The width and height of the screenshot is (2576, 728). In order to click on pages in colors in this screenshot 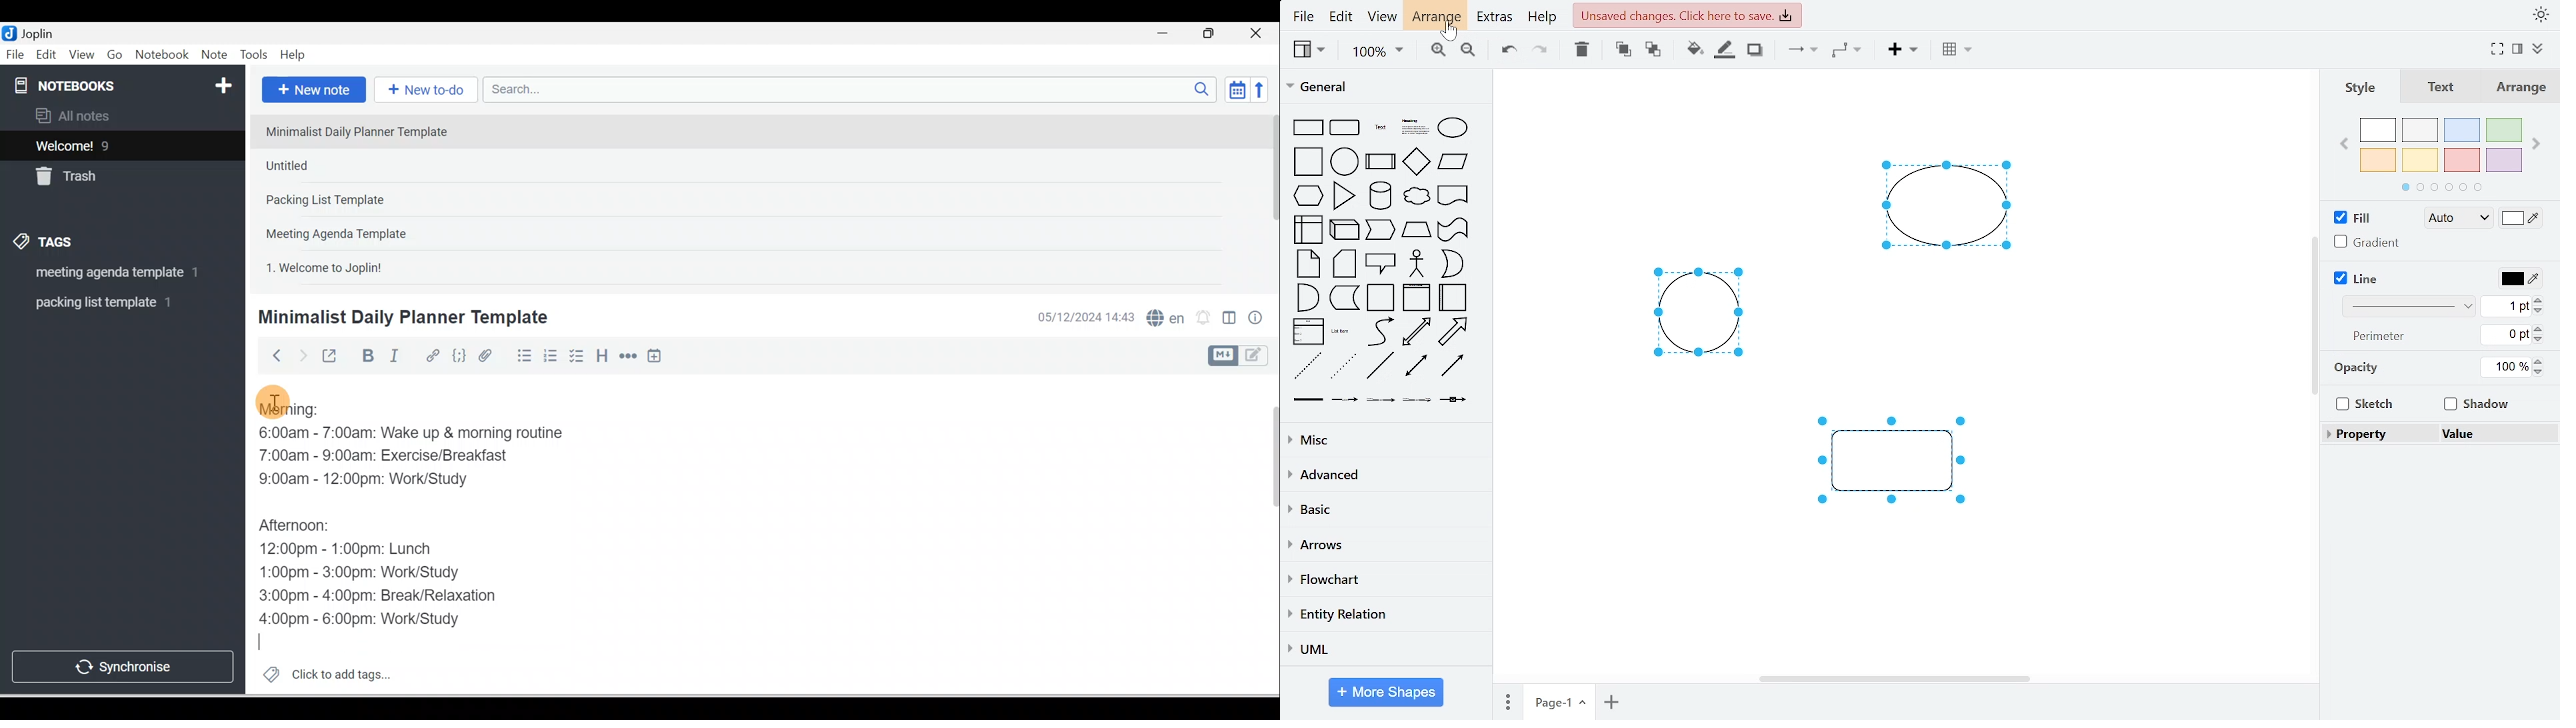, I will do `click(2442, 189)`.